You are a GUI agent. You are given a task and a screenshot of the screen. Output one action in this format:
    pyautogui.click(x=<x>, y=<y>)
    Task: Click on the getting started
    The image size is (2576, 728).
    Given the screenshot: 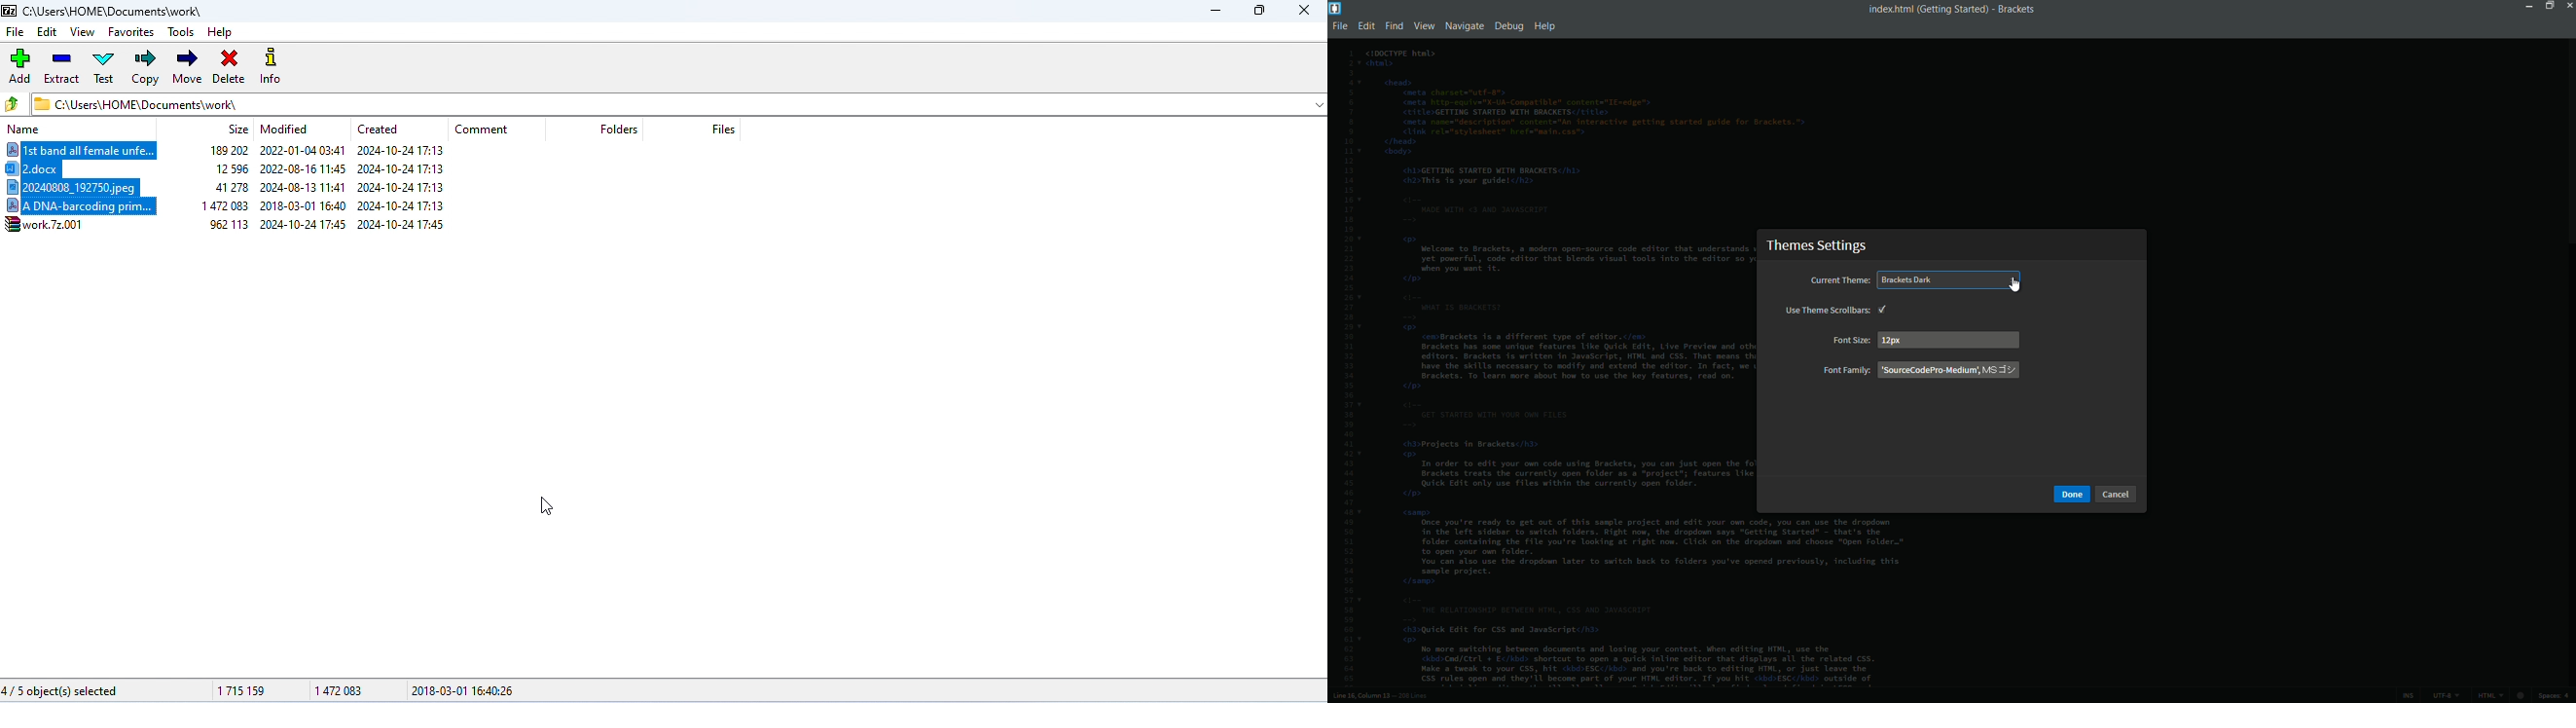 What is the action you would take?
    pyautogui.click(x=1953, y=10)
    